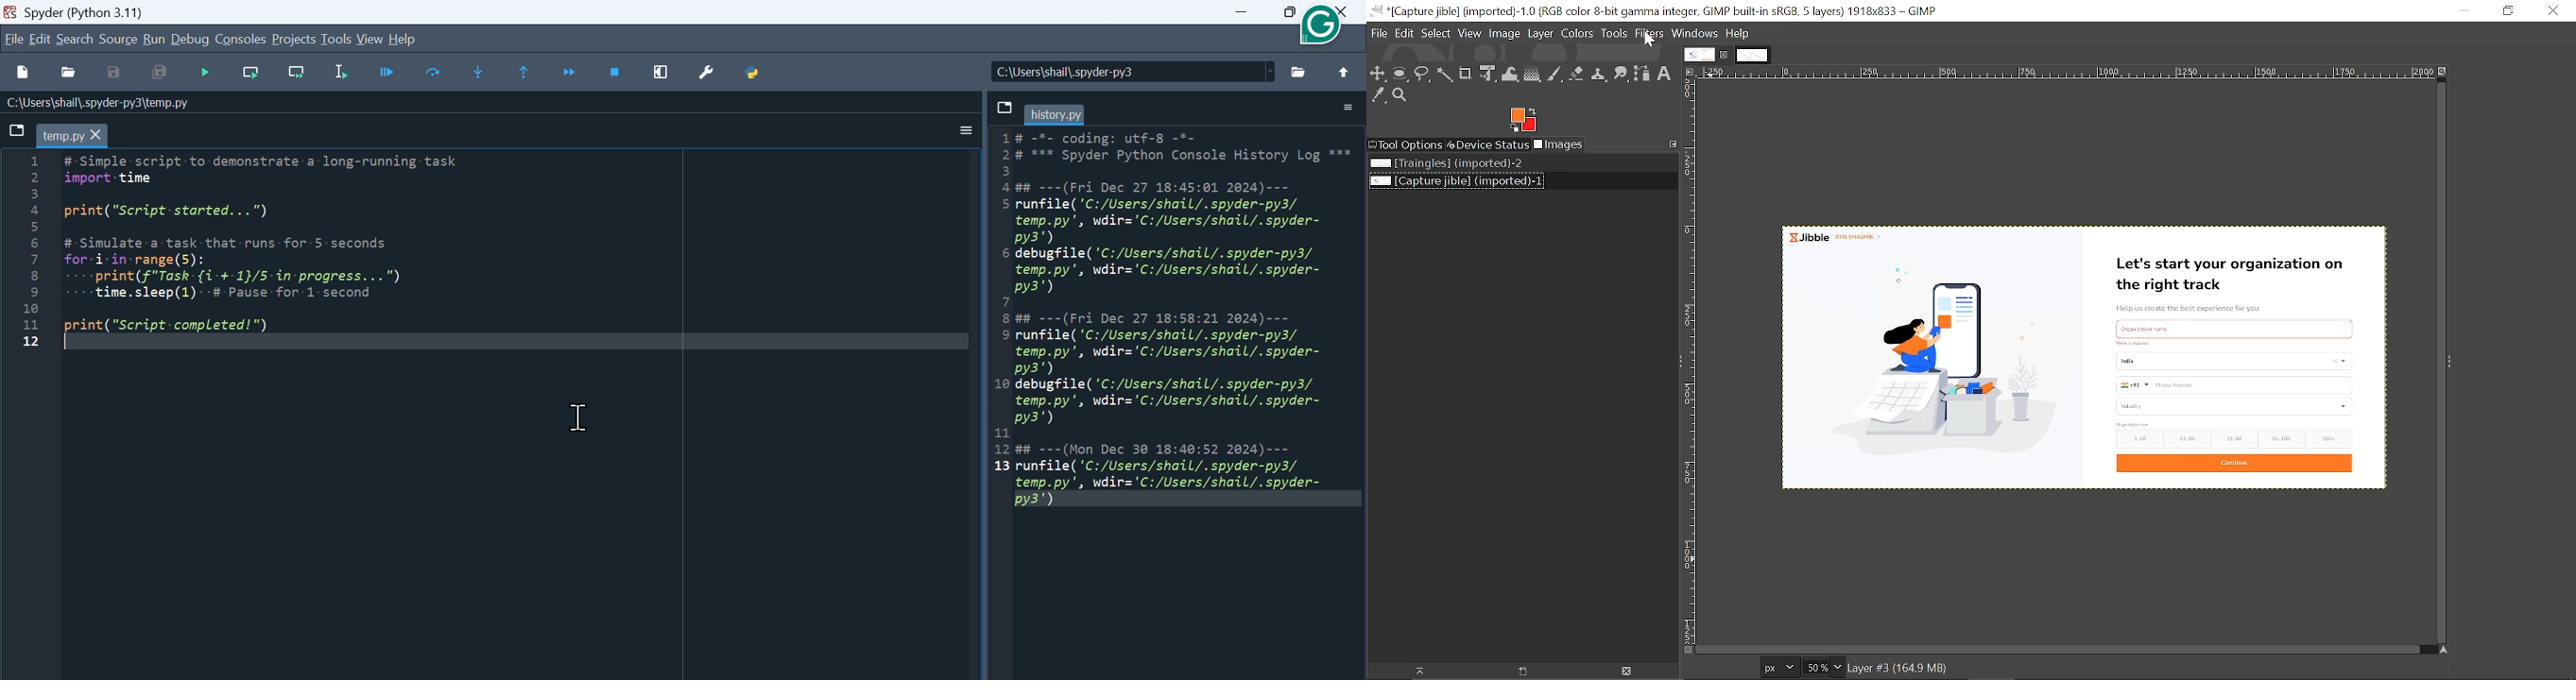  Describe the element at coordinates (118, 39) in the screenshot. I see `source` at that location.